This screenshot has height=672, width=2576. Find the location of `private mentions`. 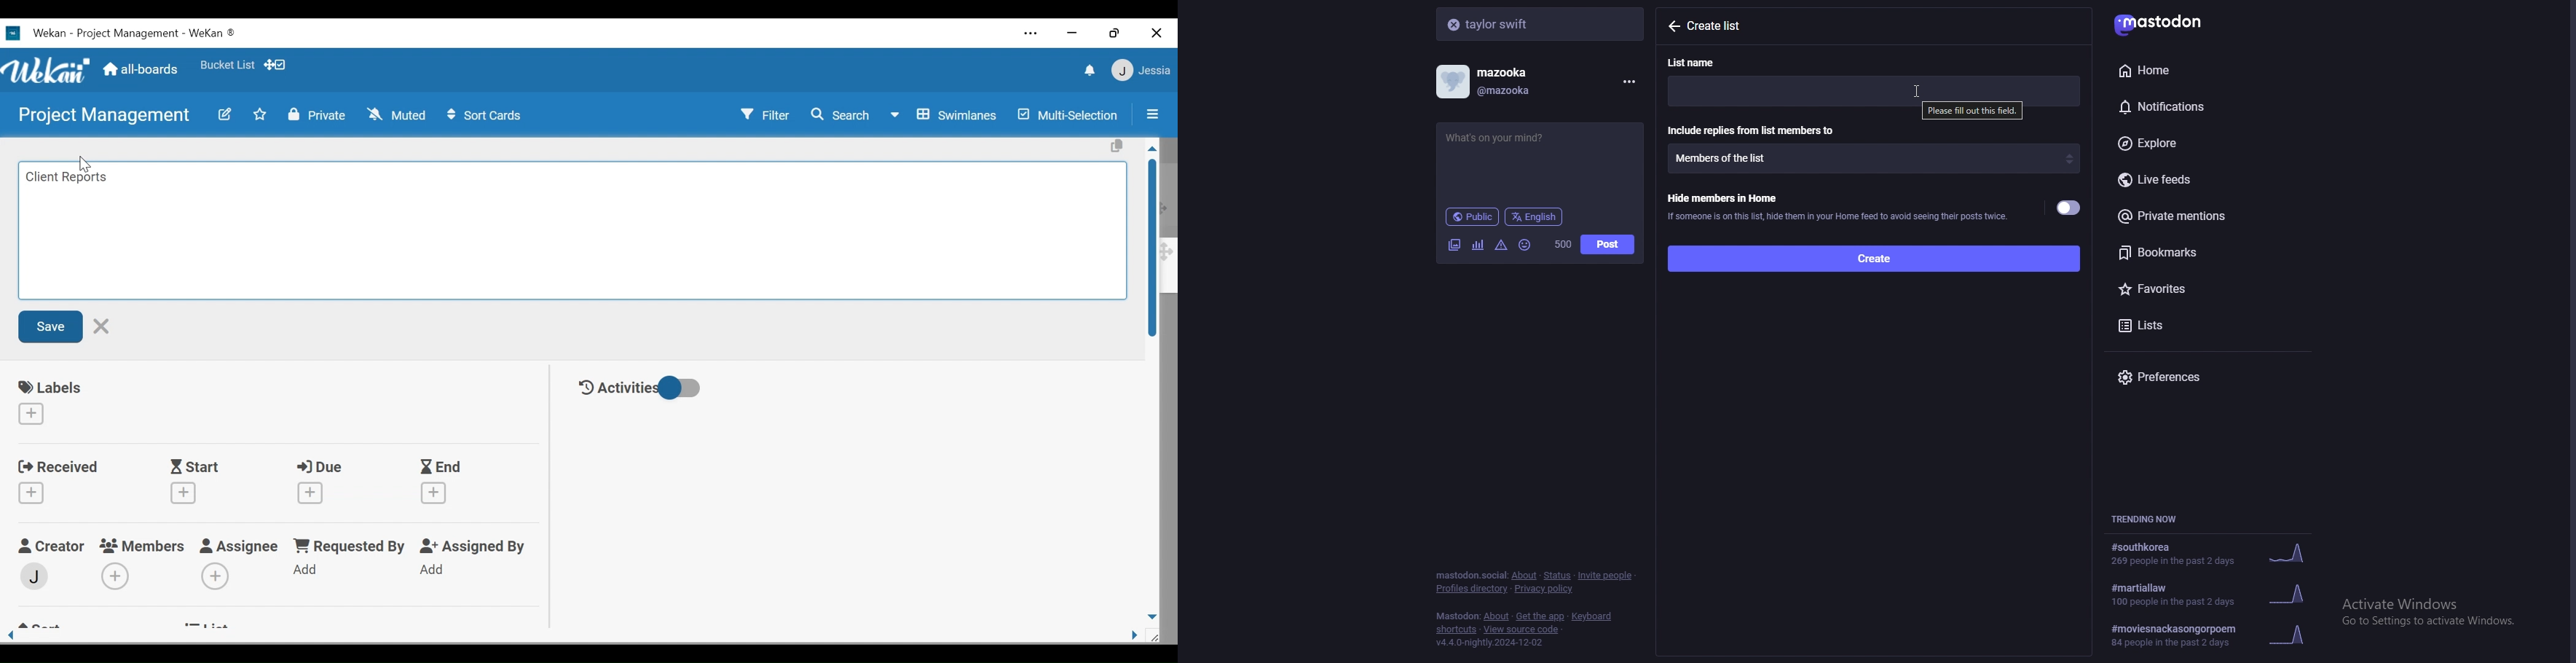

private mentions is located at coordinates (2206, 216).